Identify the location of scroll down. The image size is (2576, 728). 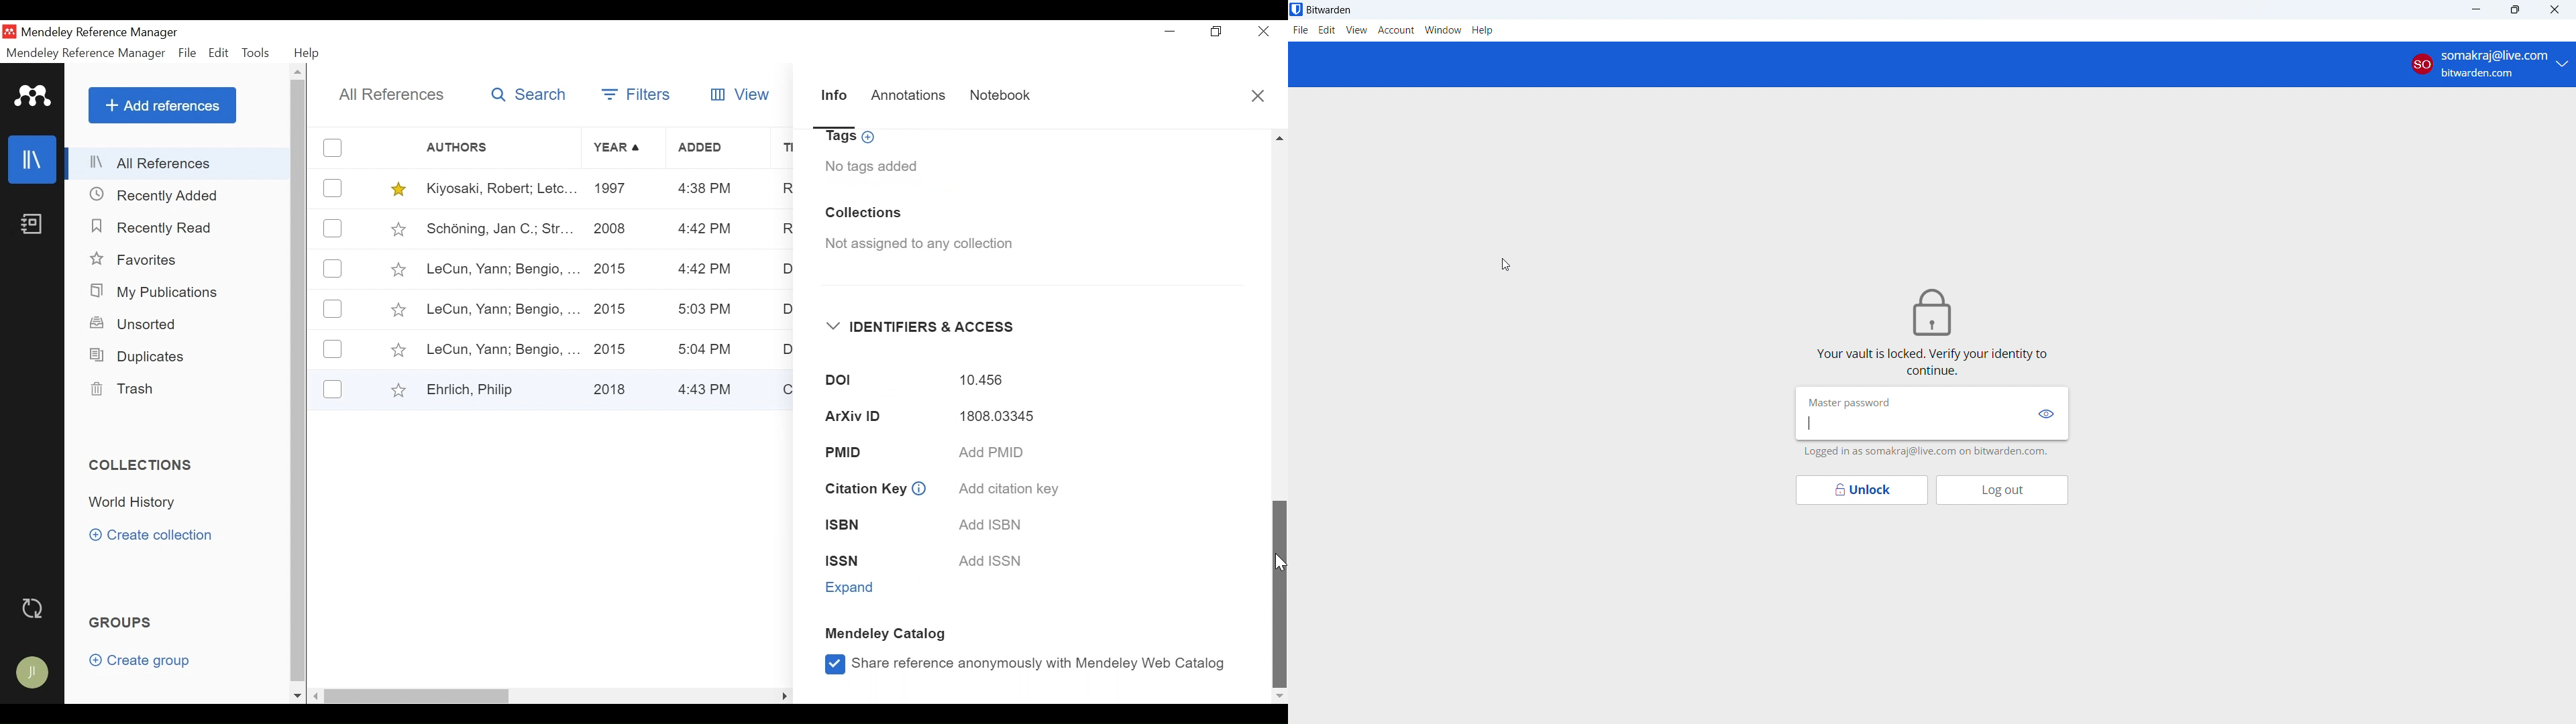
(1280, 698).